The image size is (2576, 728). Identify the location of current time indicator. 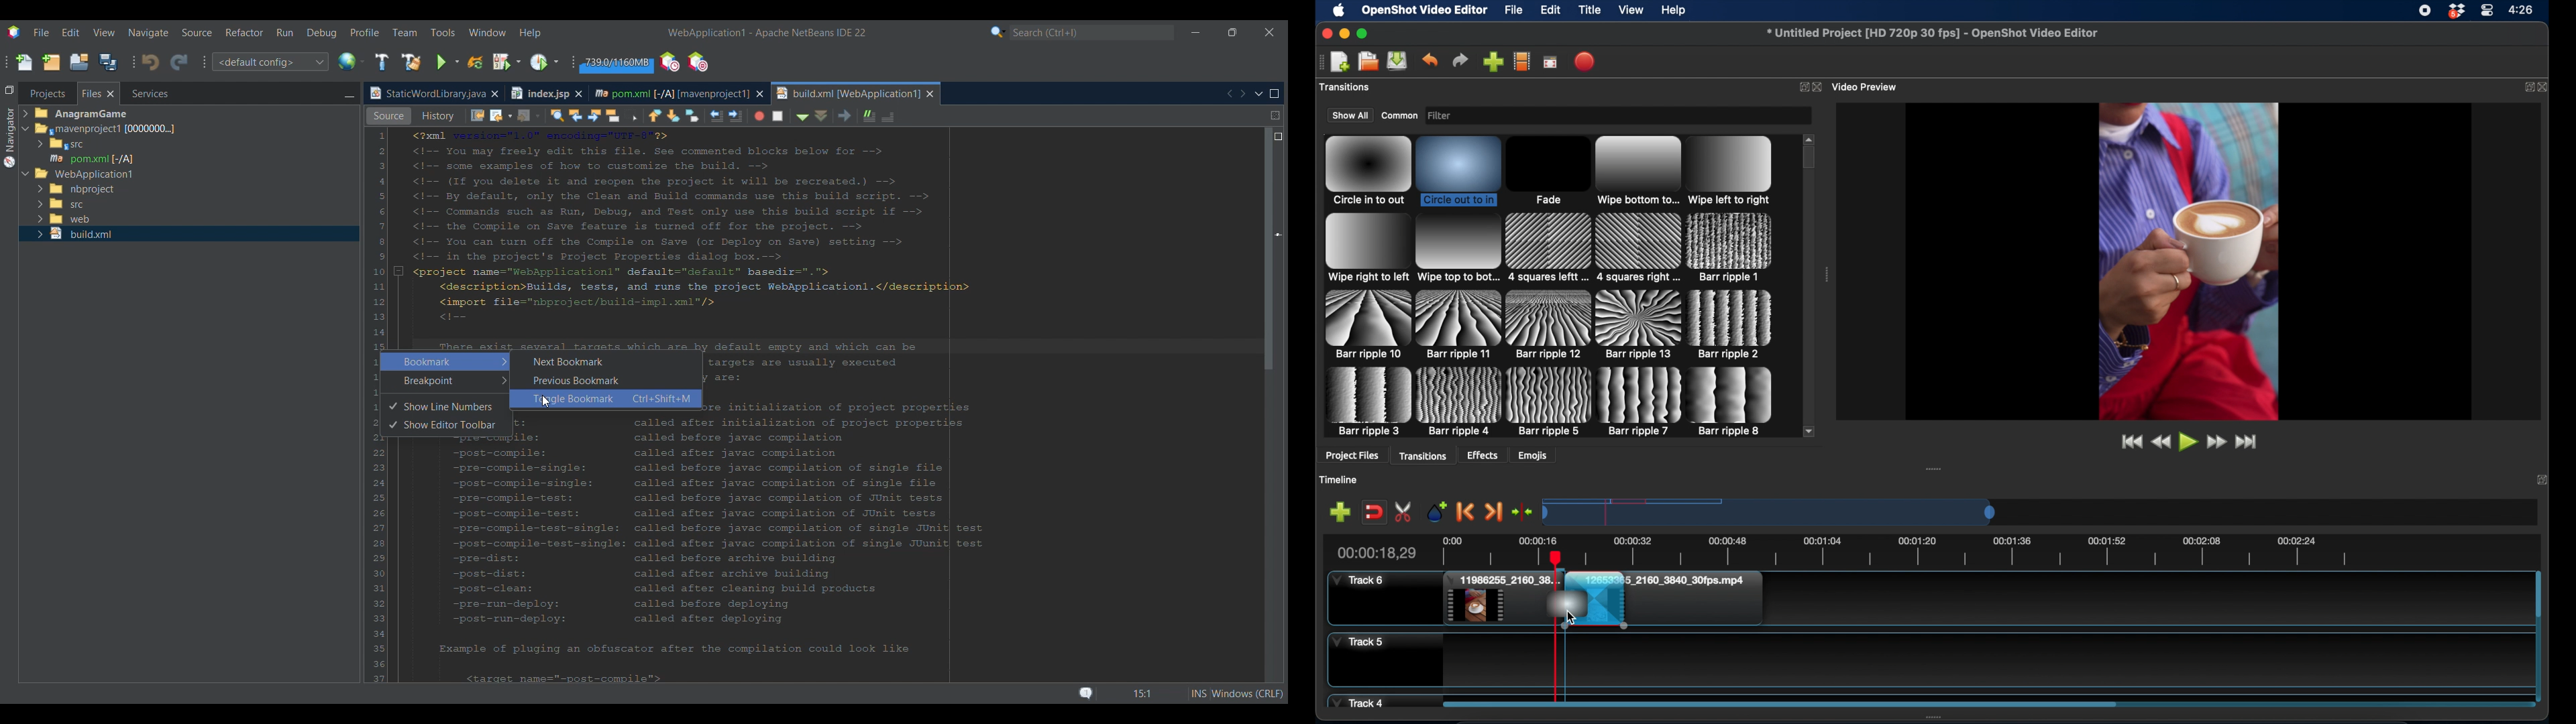
(1376, 552).